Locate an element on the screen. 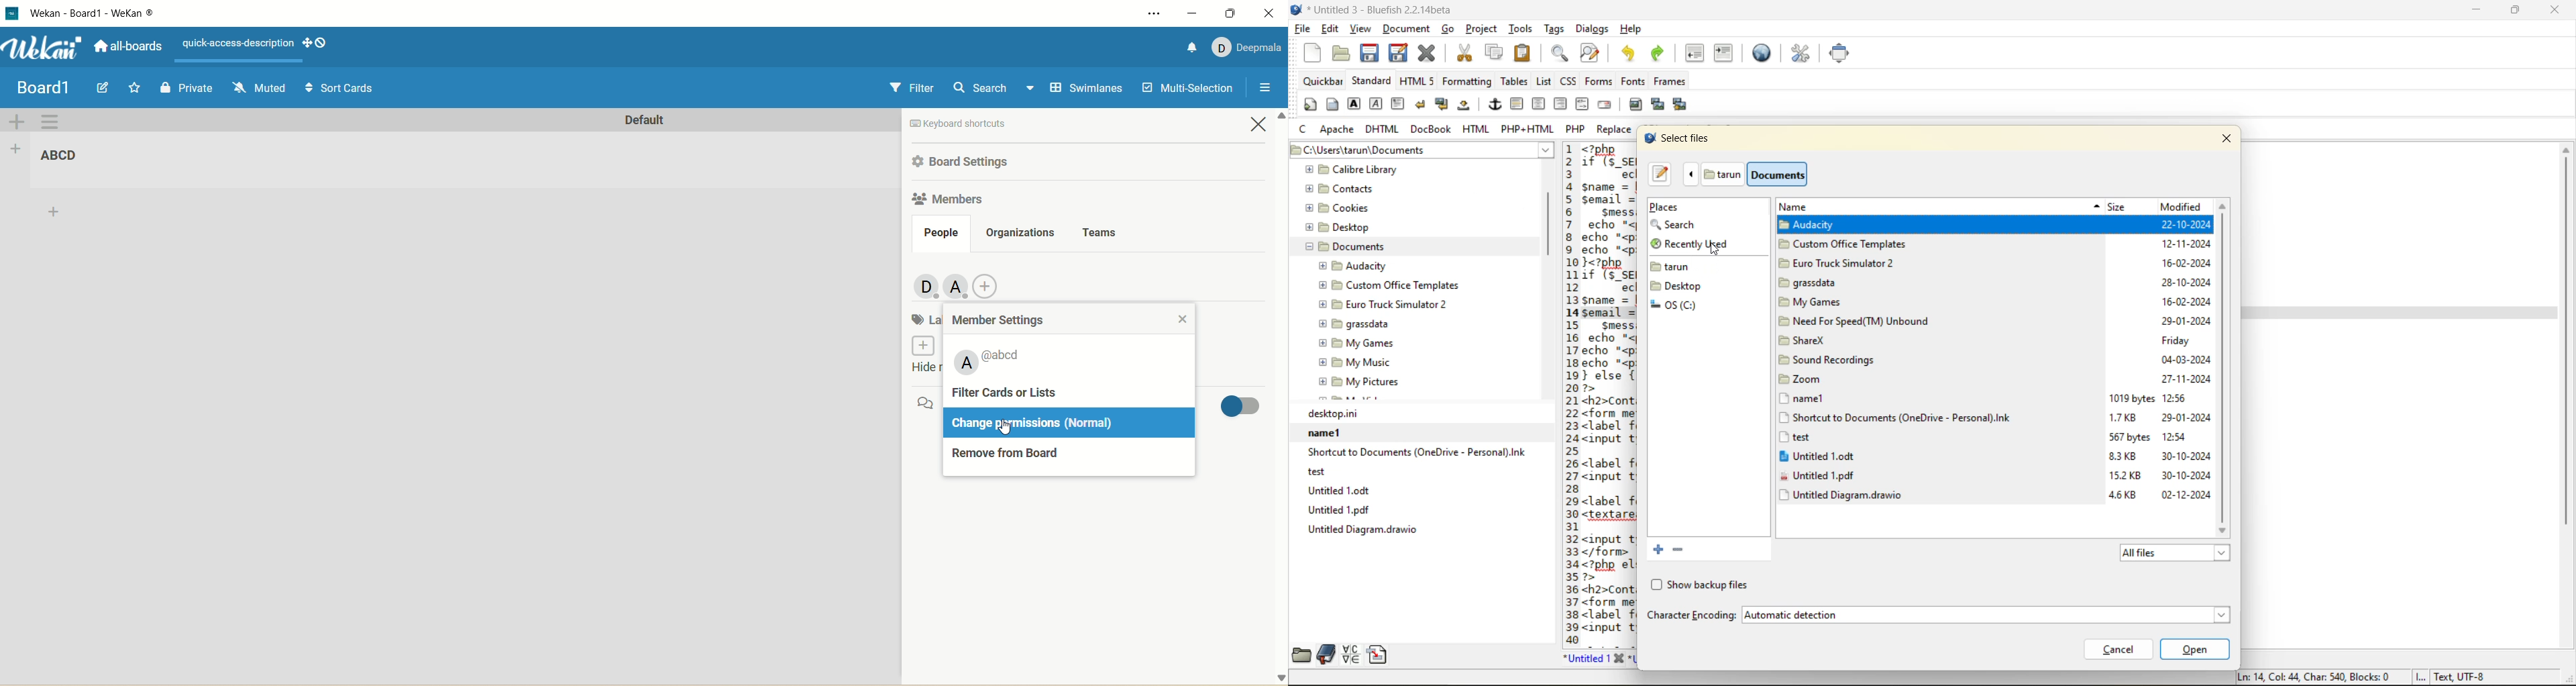 The height and width of the screenshot is (700, 2576). size is located at coordinates (2125, 445).